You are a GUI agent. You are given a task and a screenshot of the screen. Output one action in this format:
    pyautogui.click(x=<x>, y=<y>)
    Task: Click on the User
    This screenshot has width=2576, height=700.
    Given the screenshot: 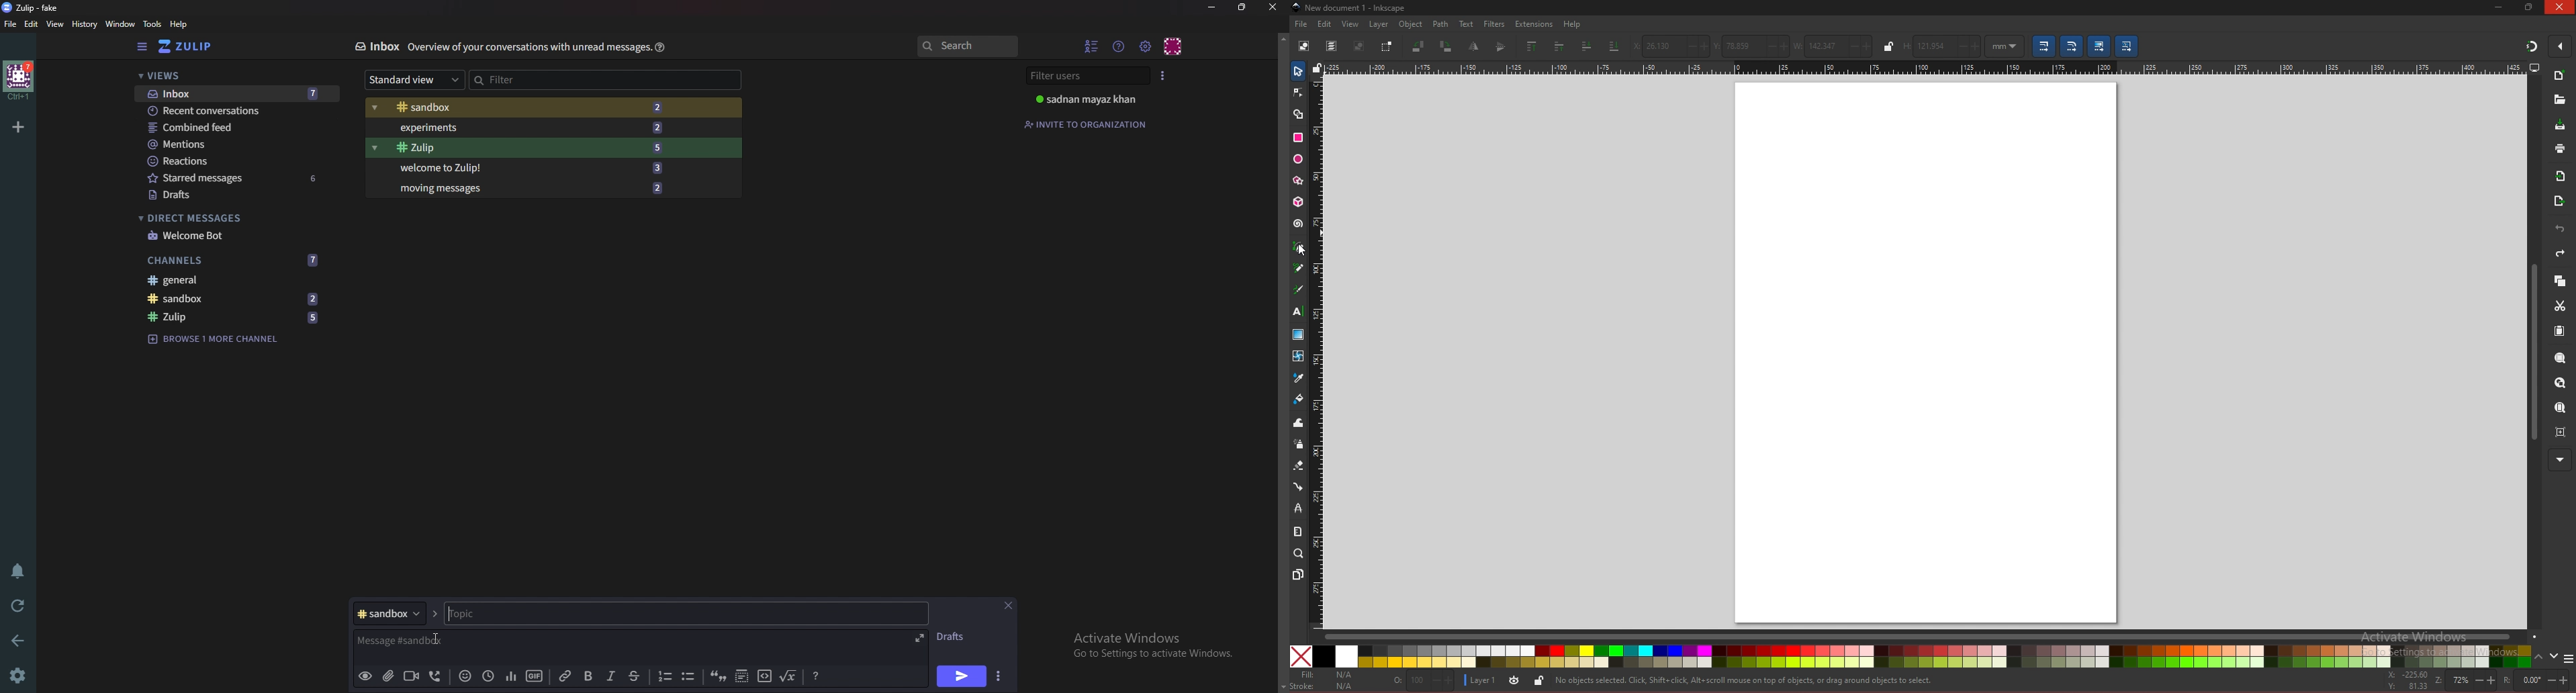 What is the action you would take?
    pyautogui.click(x=1093, y=99)
    